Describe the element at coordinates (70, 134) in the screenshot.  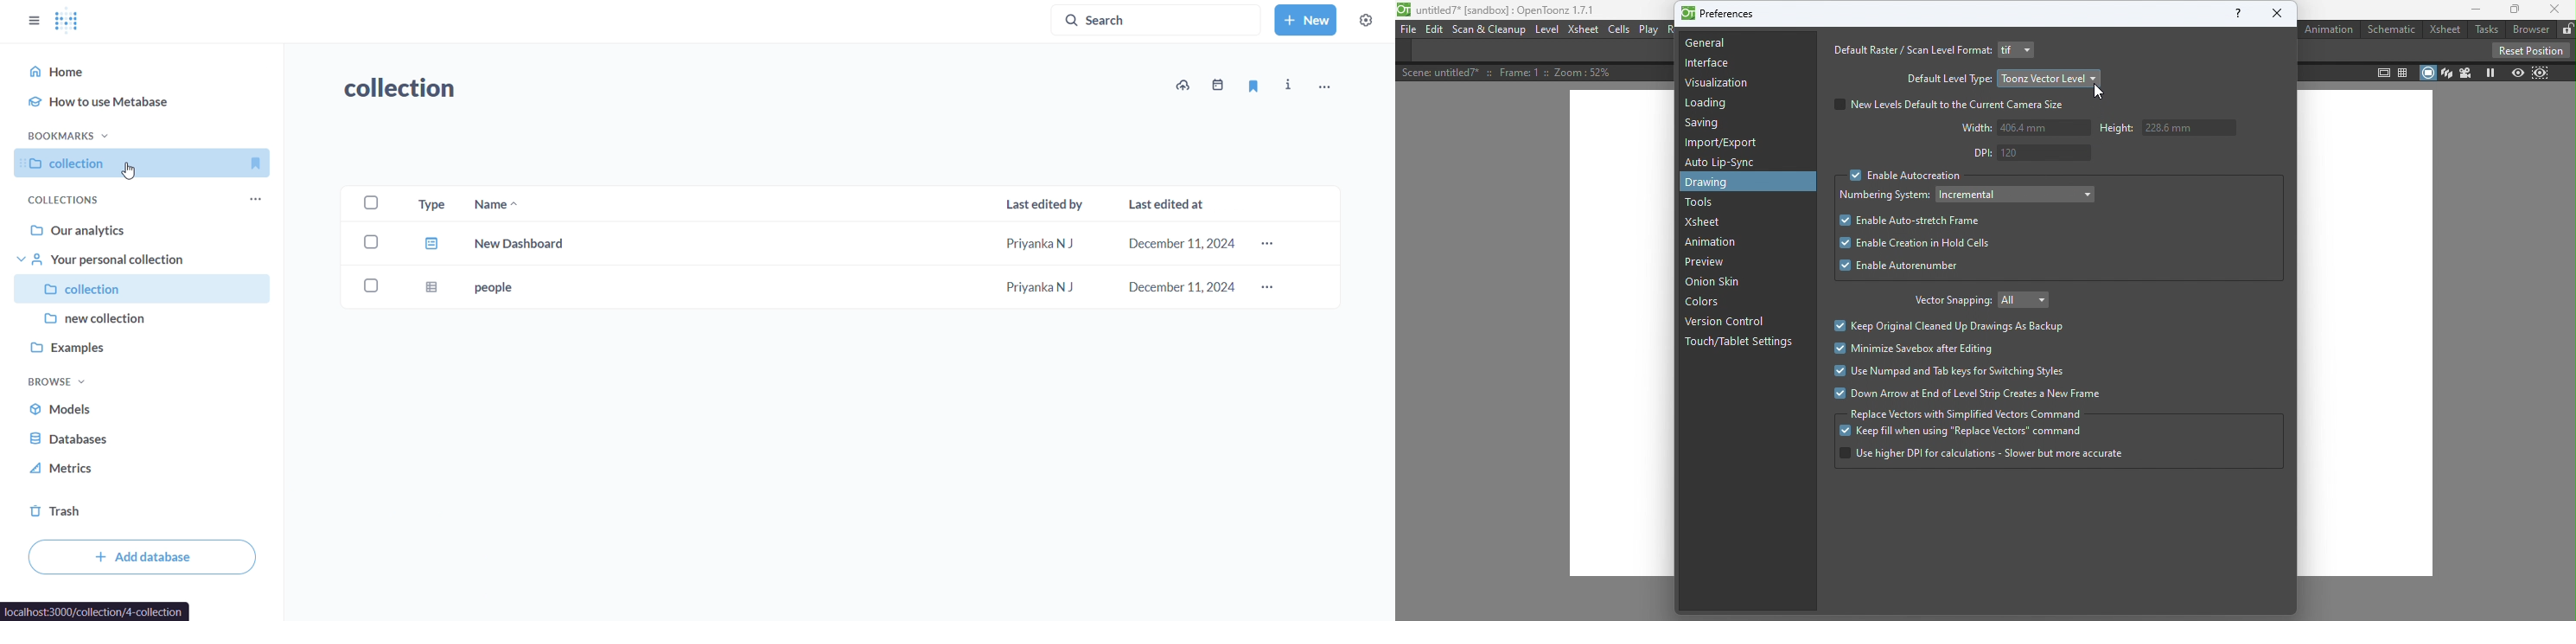
I see `bookmarks` at that location.